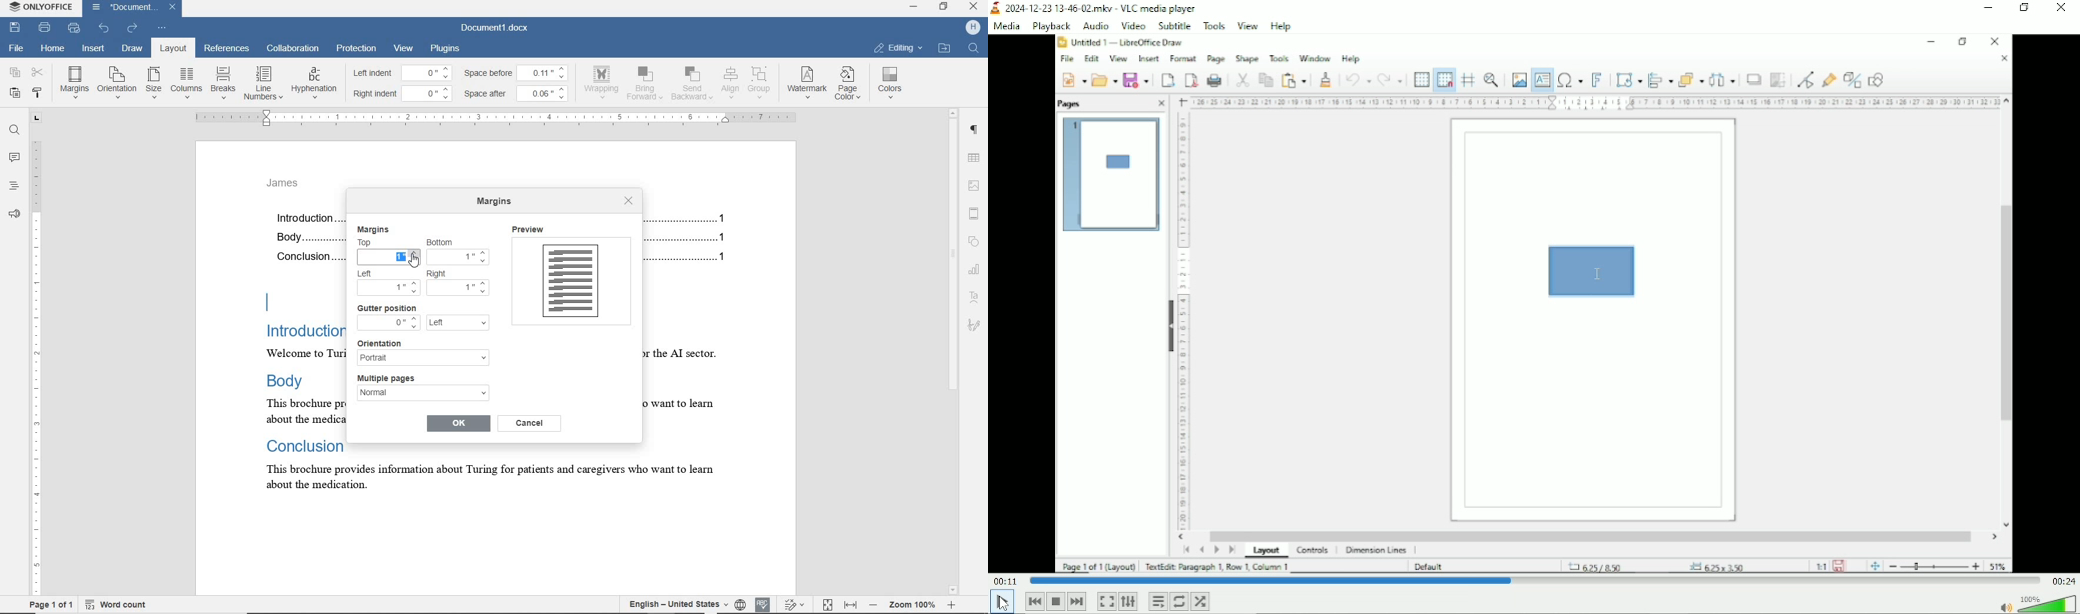 Image resolution: width=2100 pixels, height=616 pixels. Describe the element at coordinates (1157, 601) in the screenshot. I see `Toggle playlist` at that location.